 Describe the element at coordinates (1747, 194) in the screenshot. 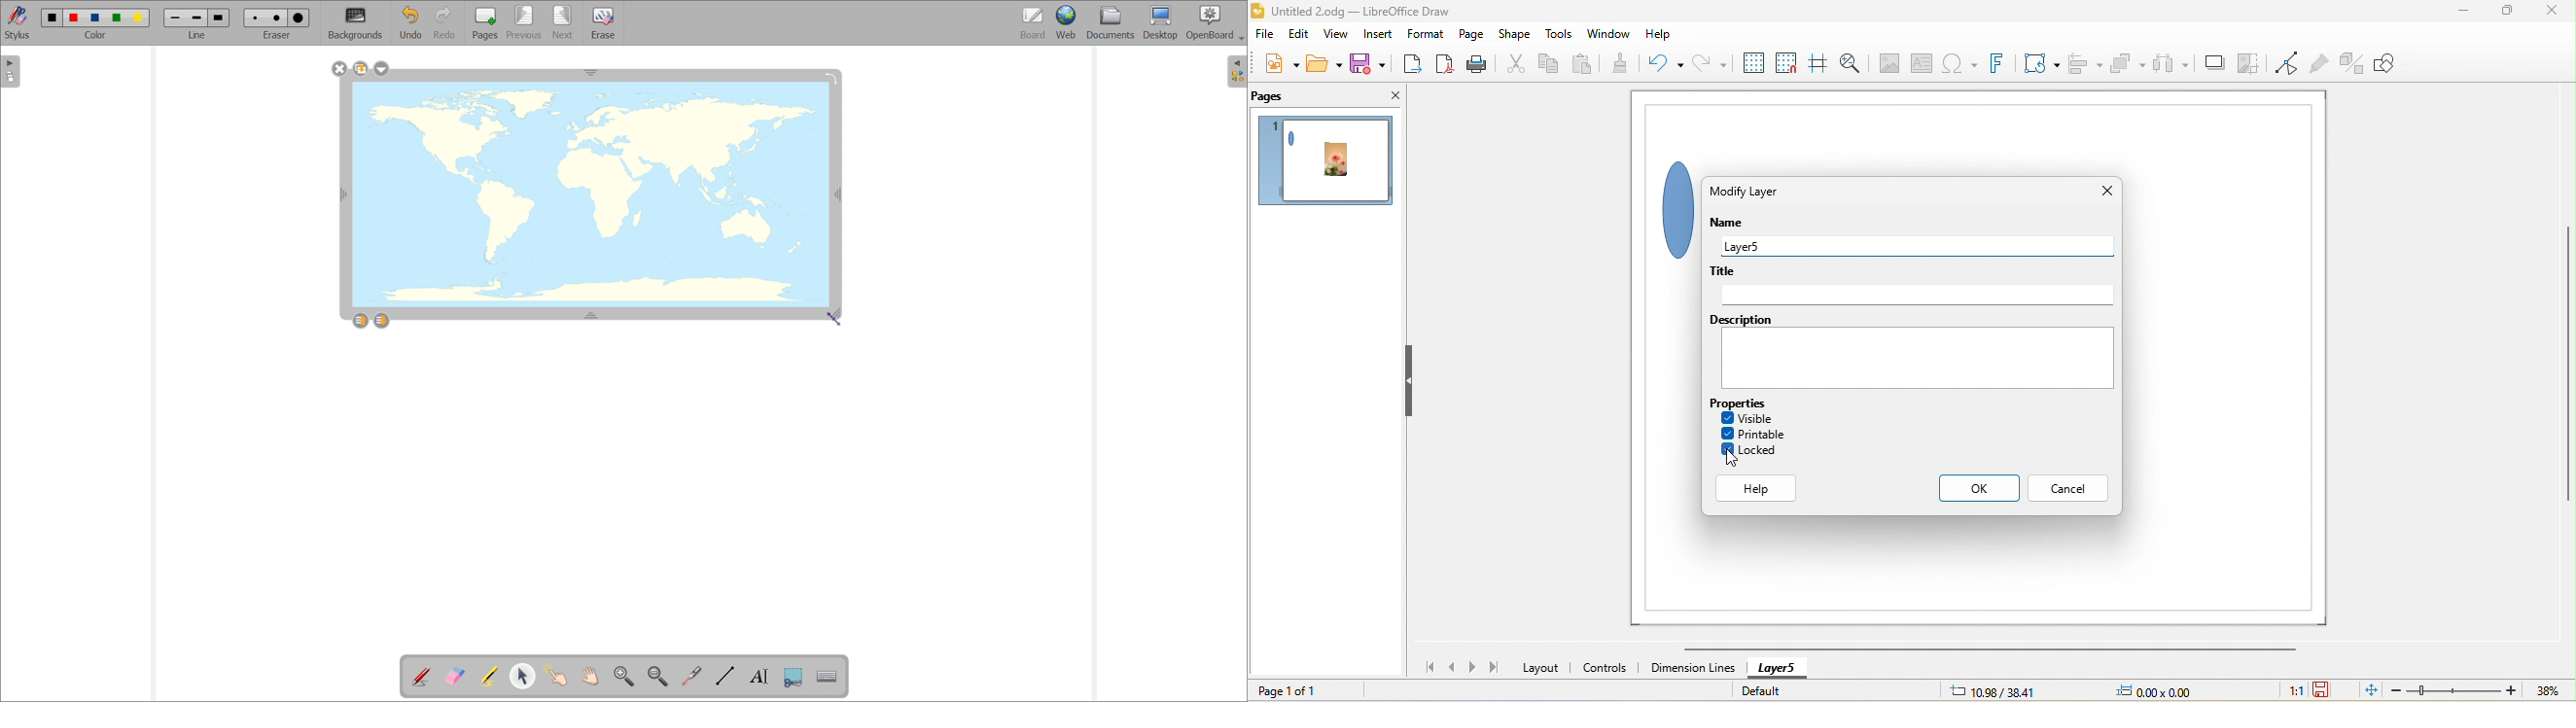

I see `modify layer` at that location.